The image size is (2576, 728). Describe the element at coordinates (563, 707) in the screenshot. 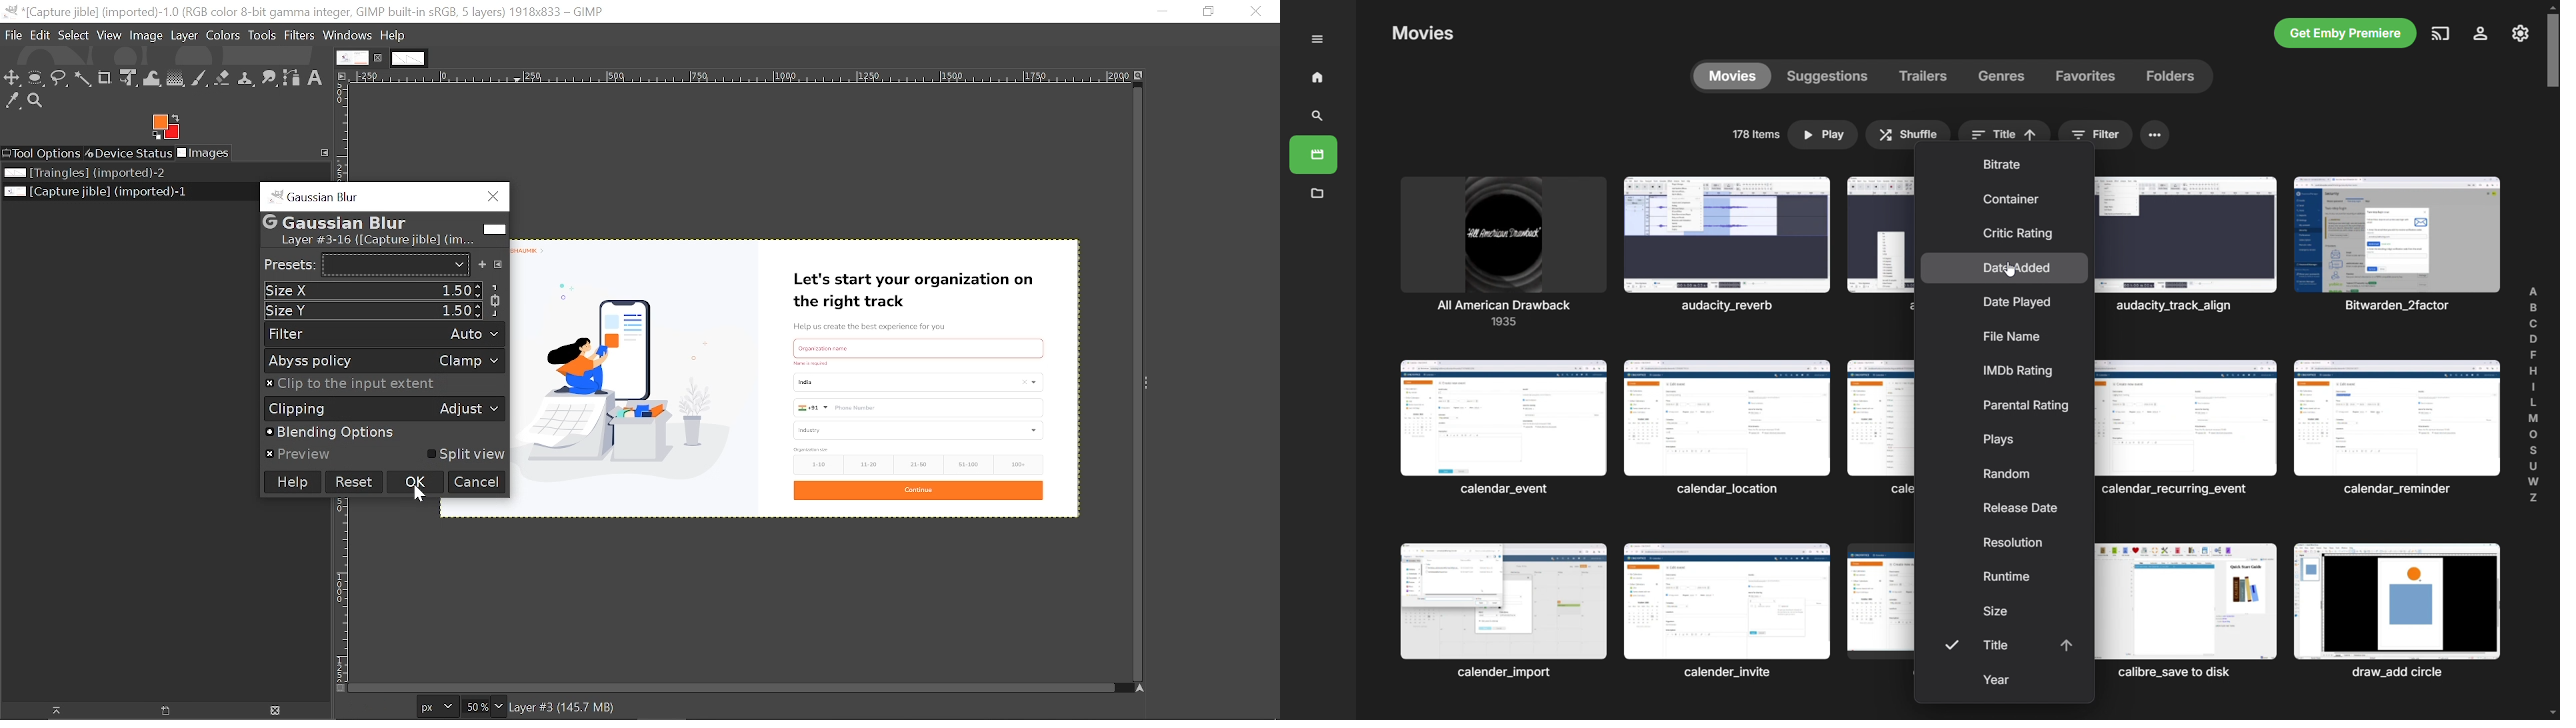

I see `Current image info` at that location.